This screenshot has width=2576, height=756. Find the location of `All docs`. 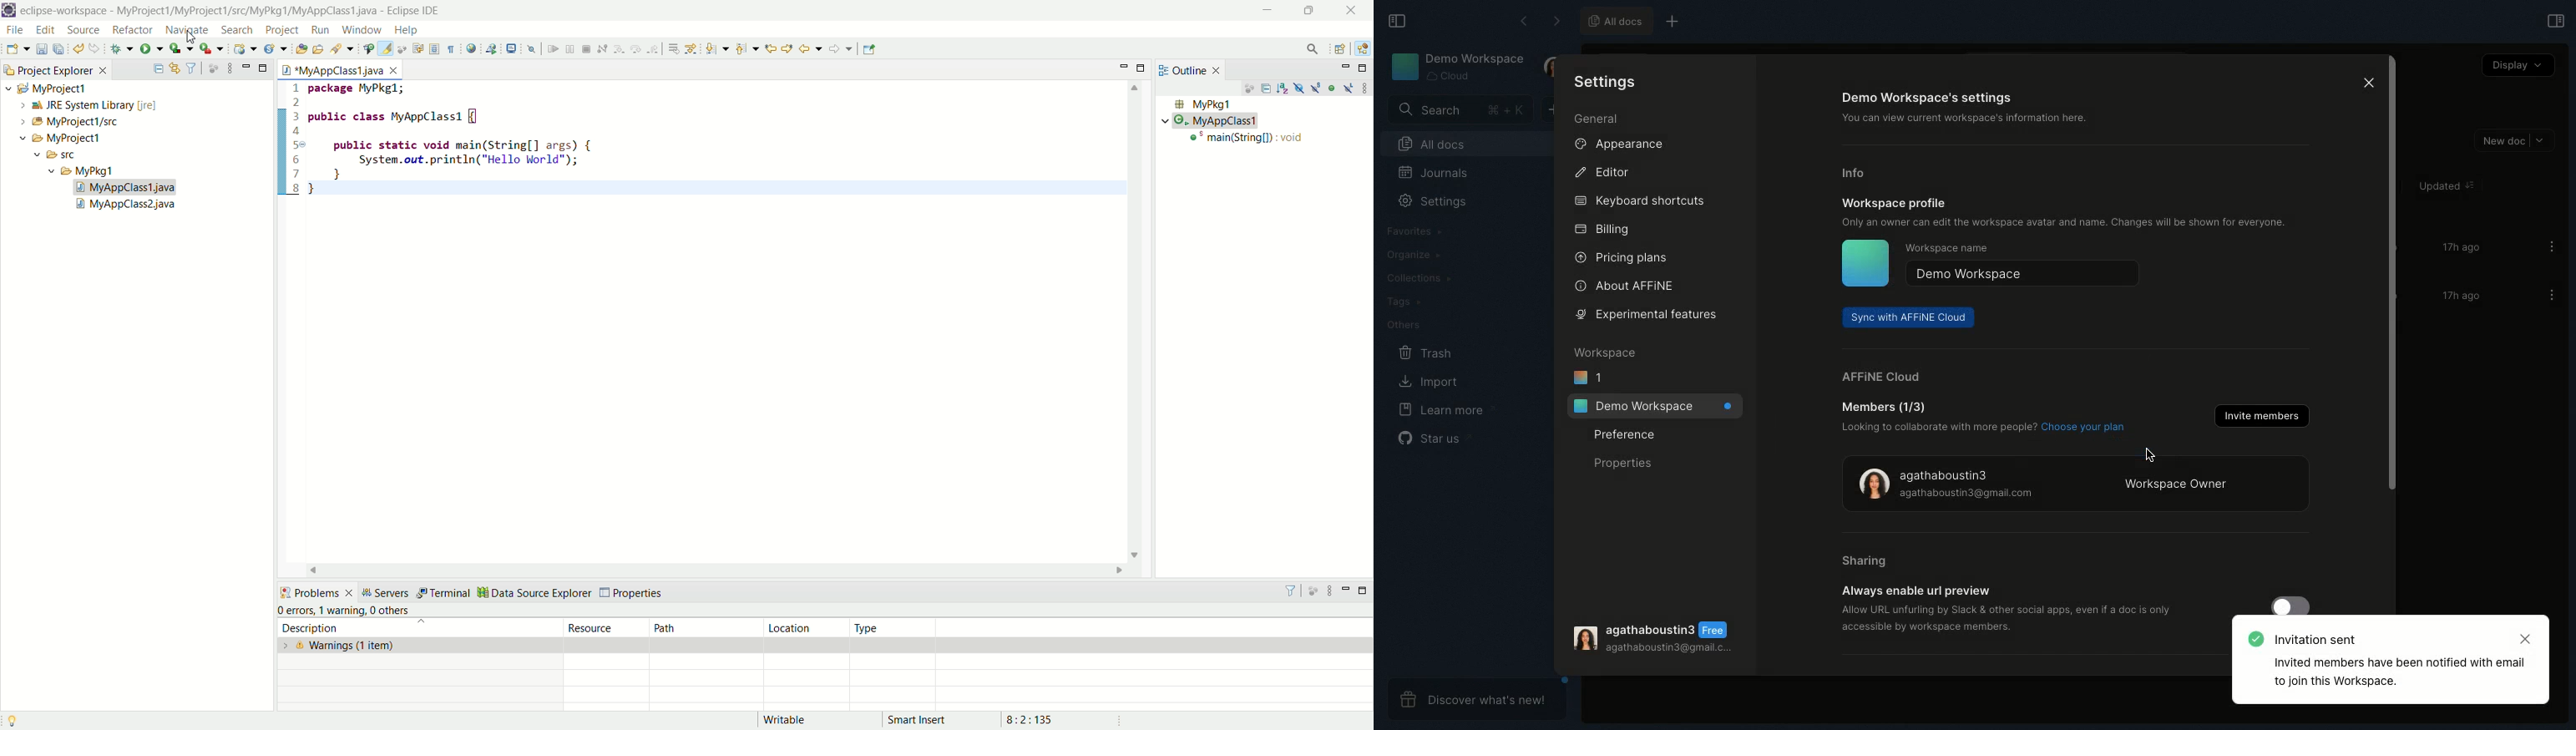

All docs is located at coordinates (1472, 144).